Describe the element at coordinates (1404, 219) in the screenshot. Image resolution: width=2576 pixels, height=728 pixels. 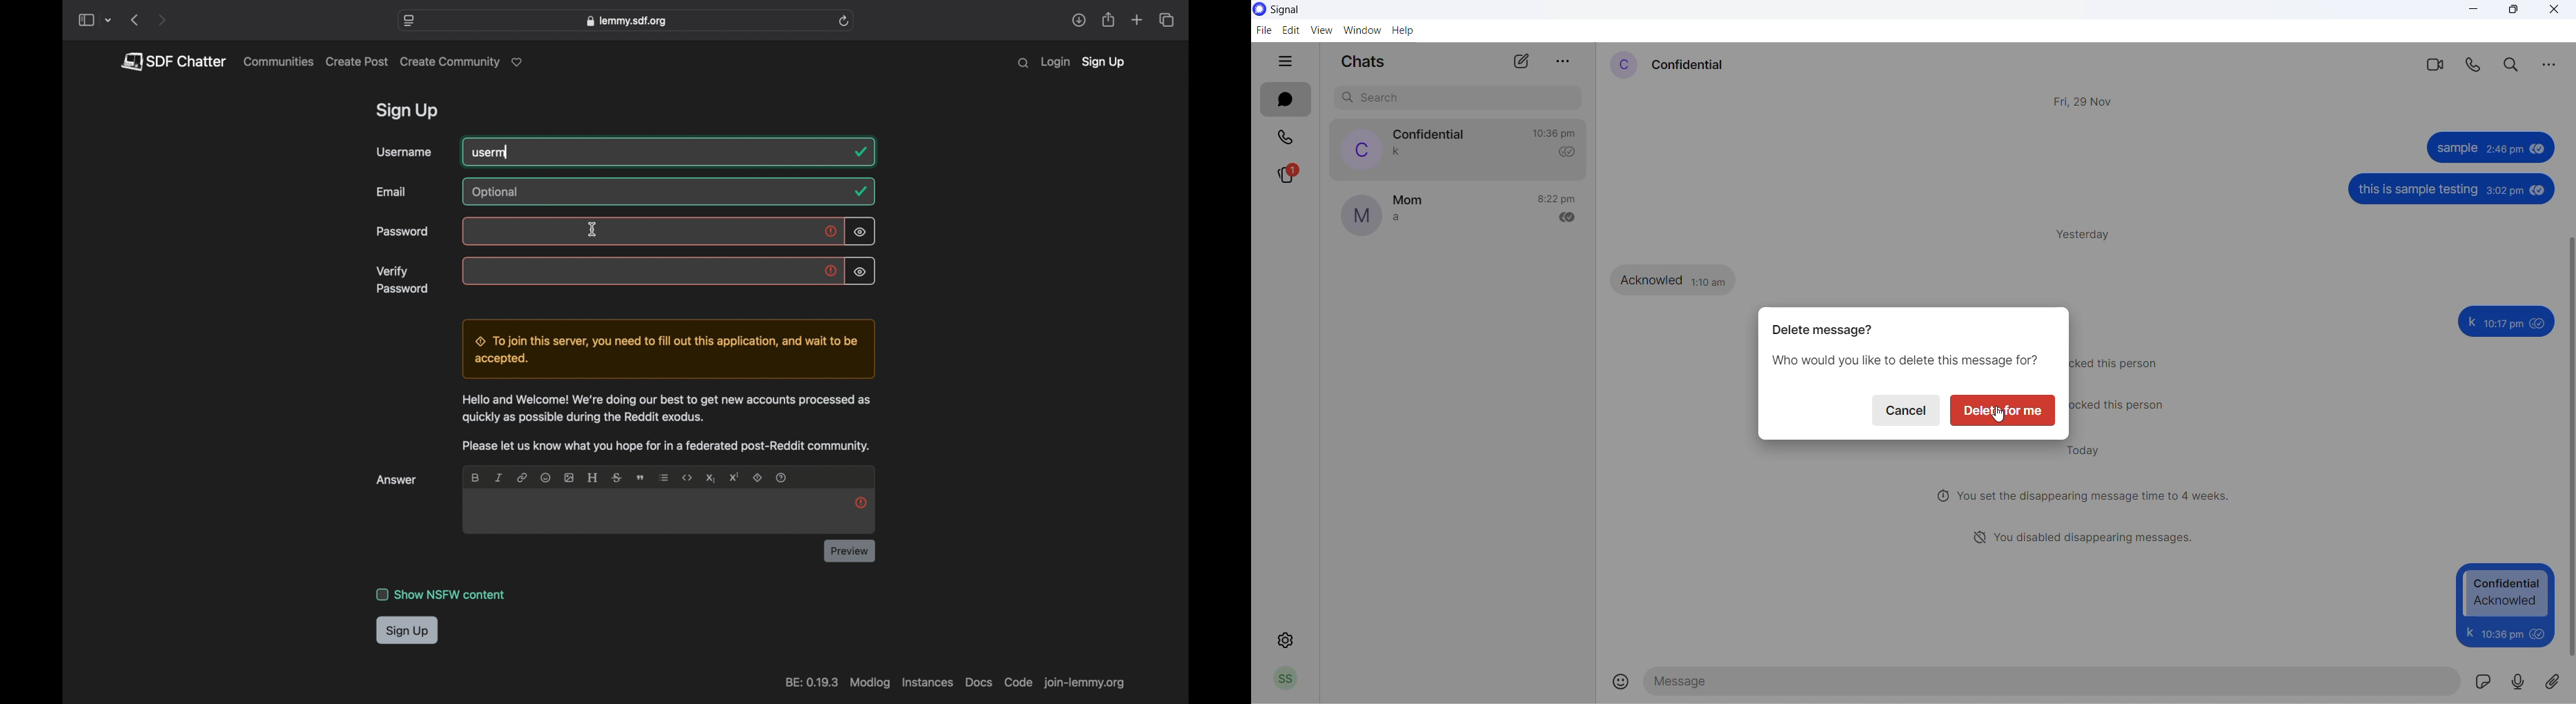
I see `last message` at that location.